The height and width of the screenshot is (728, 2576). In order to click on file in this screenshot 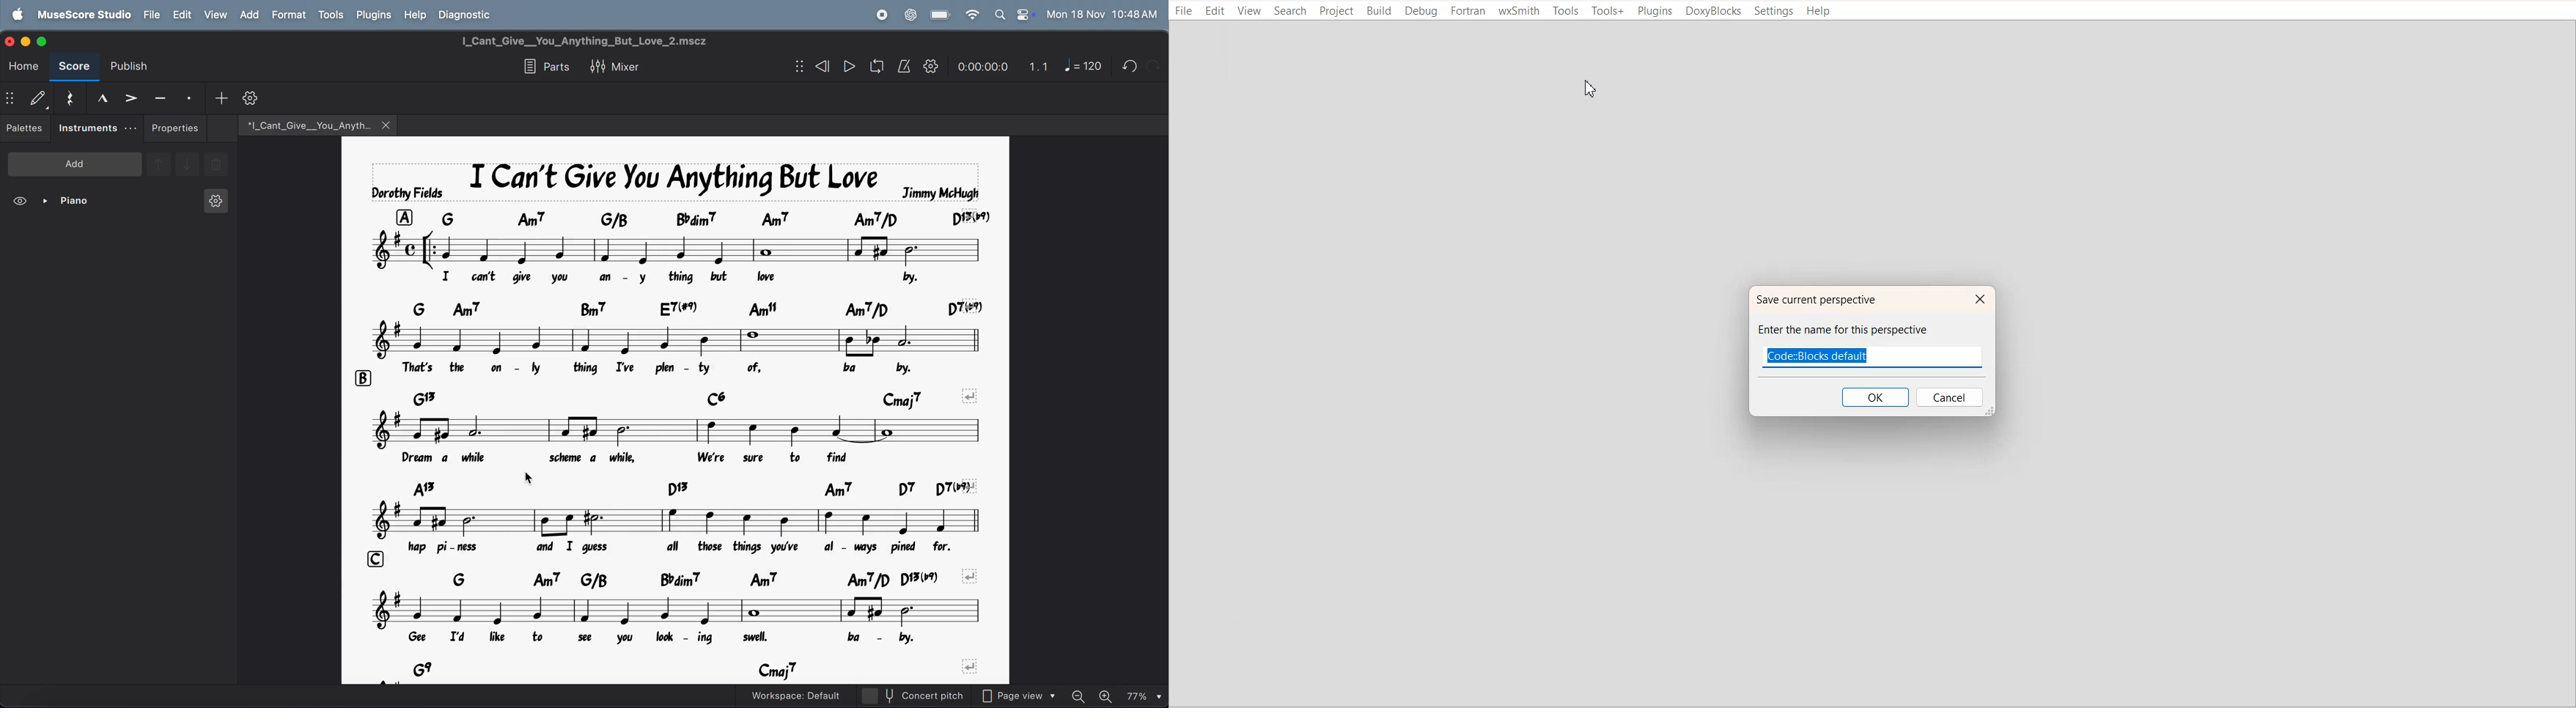, I will do `click(152, 14)`.